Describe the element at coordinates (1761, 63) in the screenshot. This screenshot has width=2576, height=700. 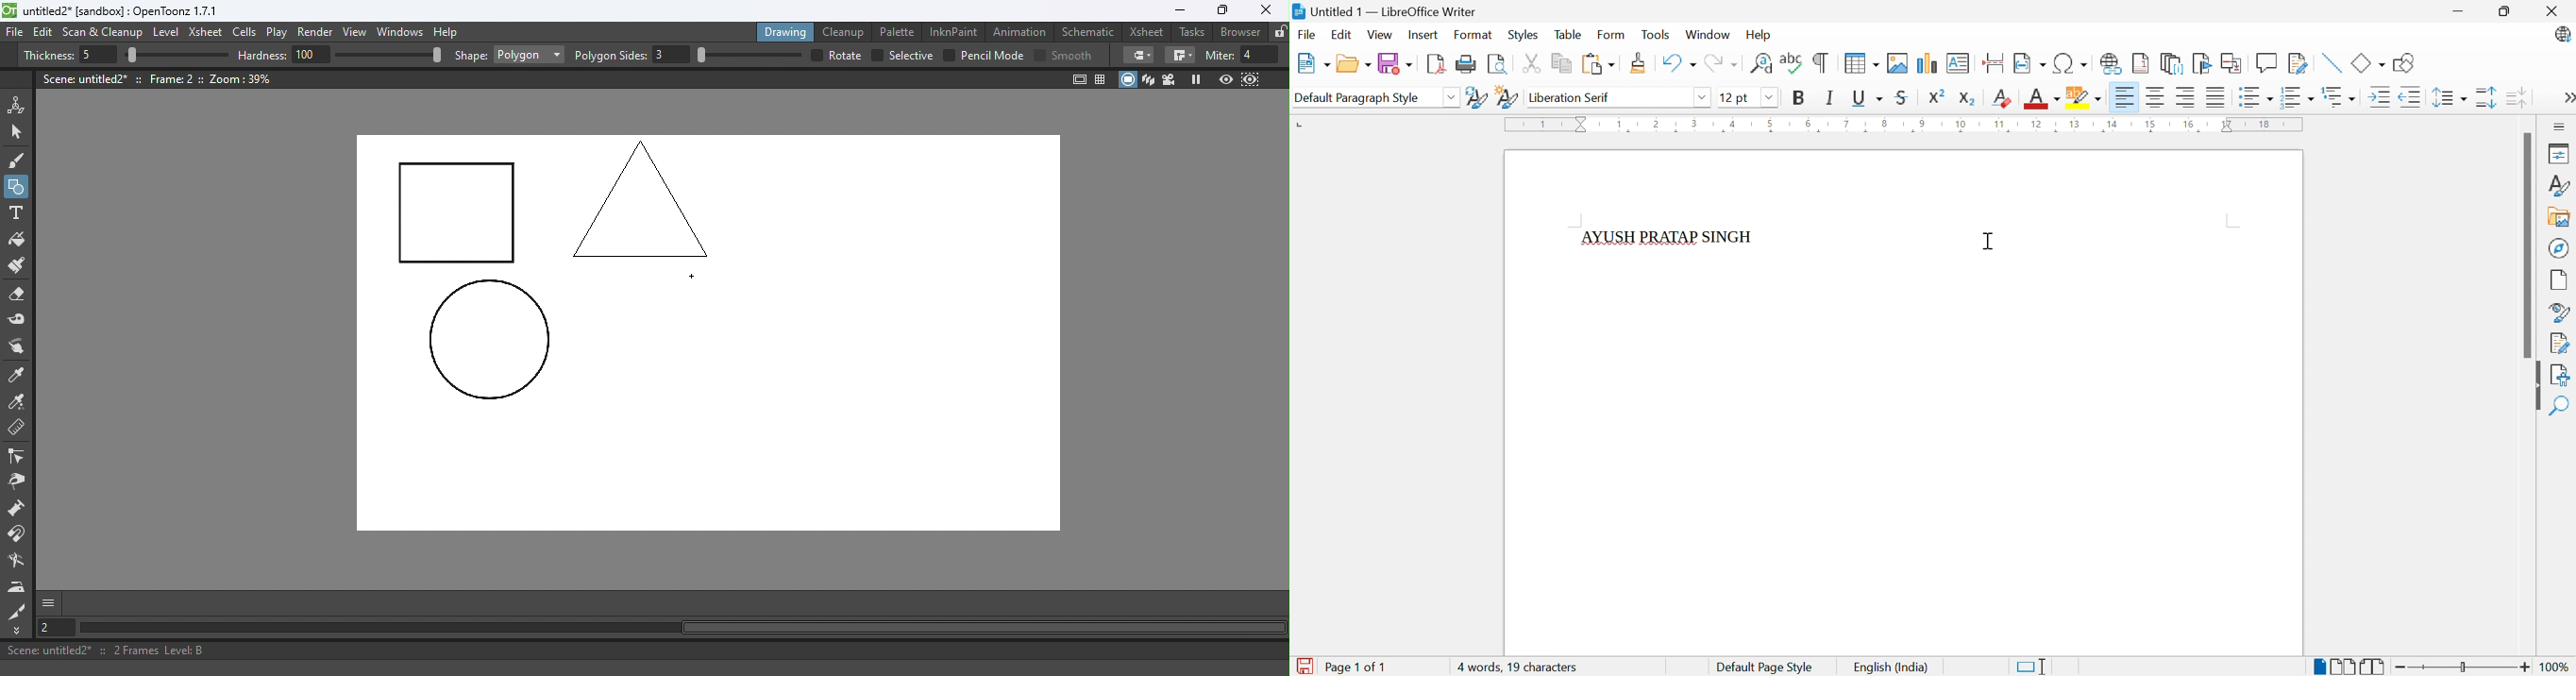
I see `Find and Replace` at that location.